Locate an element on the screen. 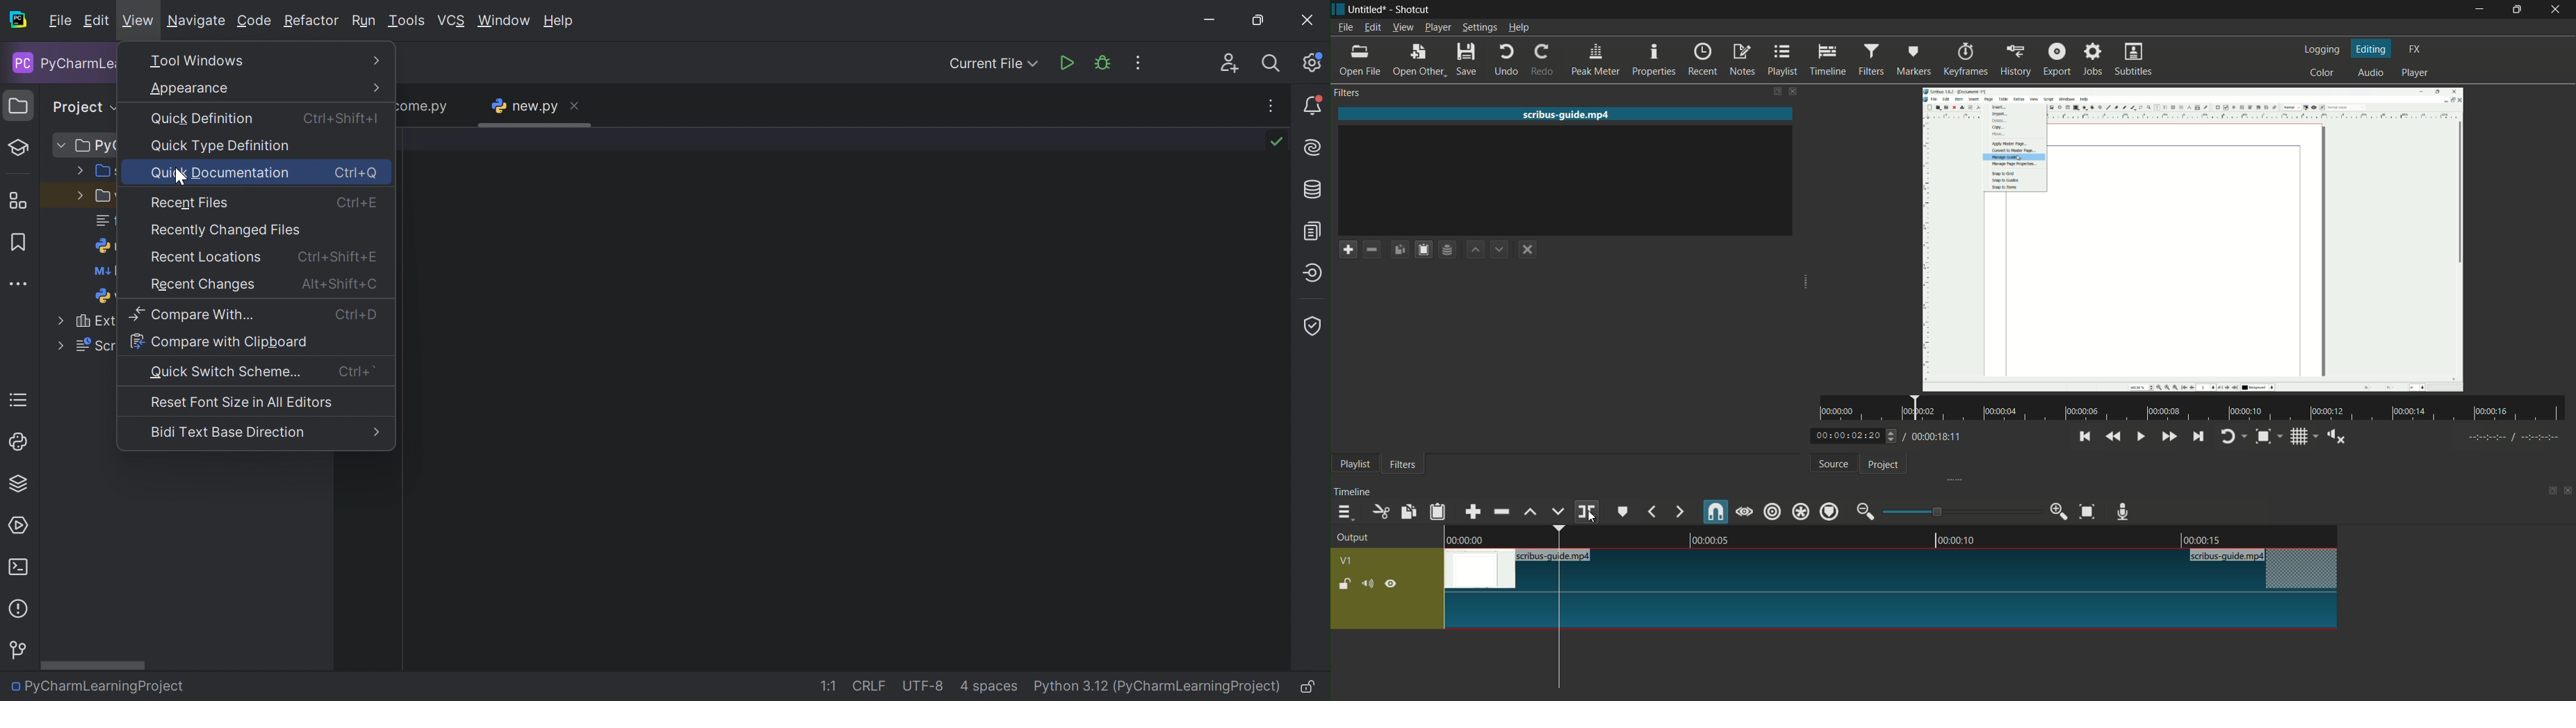 Image resolution: width=2576 pixels, height=728 pixels. close timeline is located at coordinates (2568, 492).